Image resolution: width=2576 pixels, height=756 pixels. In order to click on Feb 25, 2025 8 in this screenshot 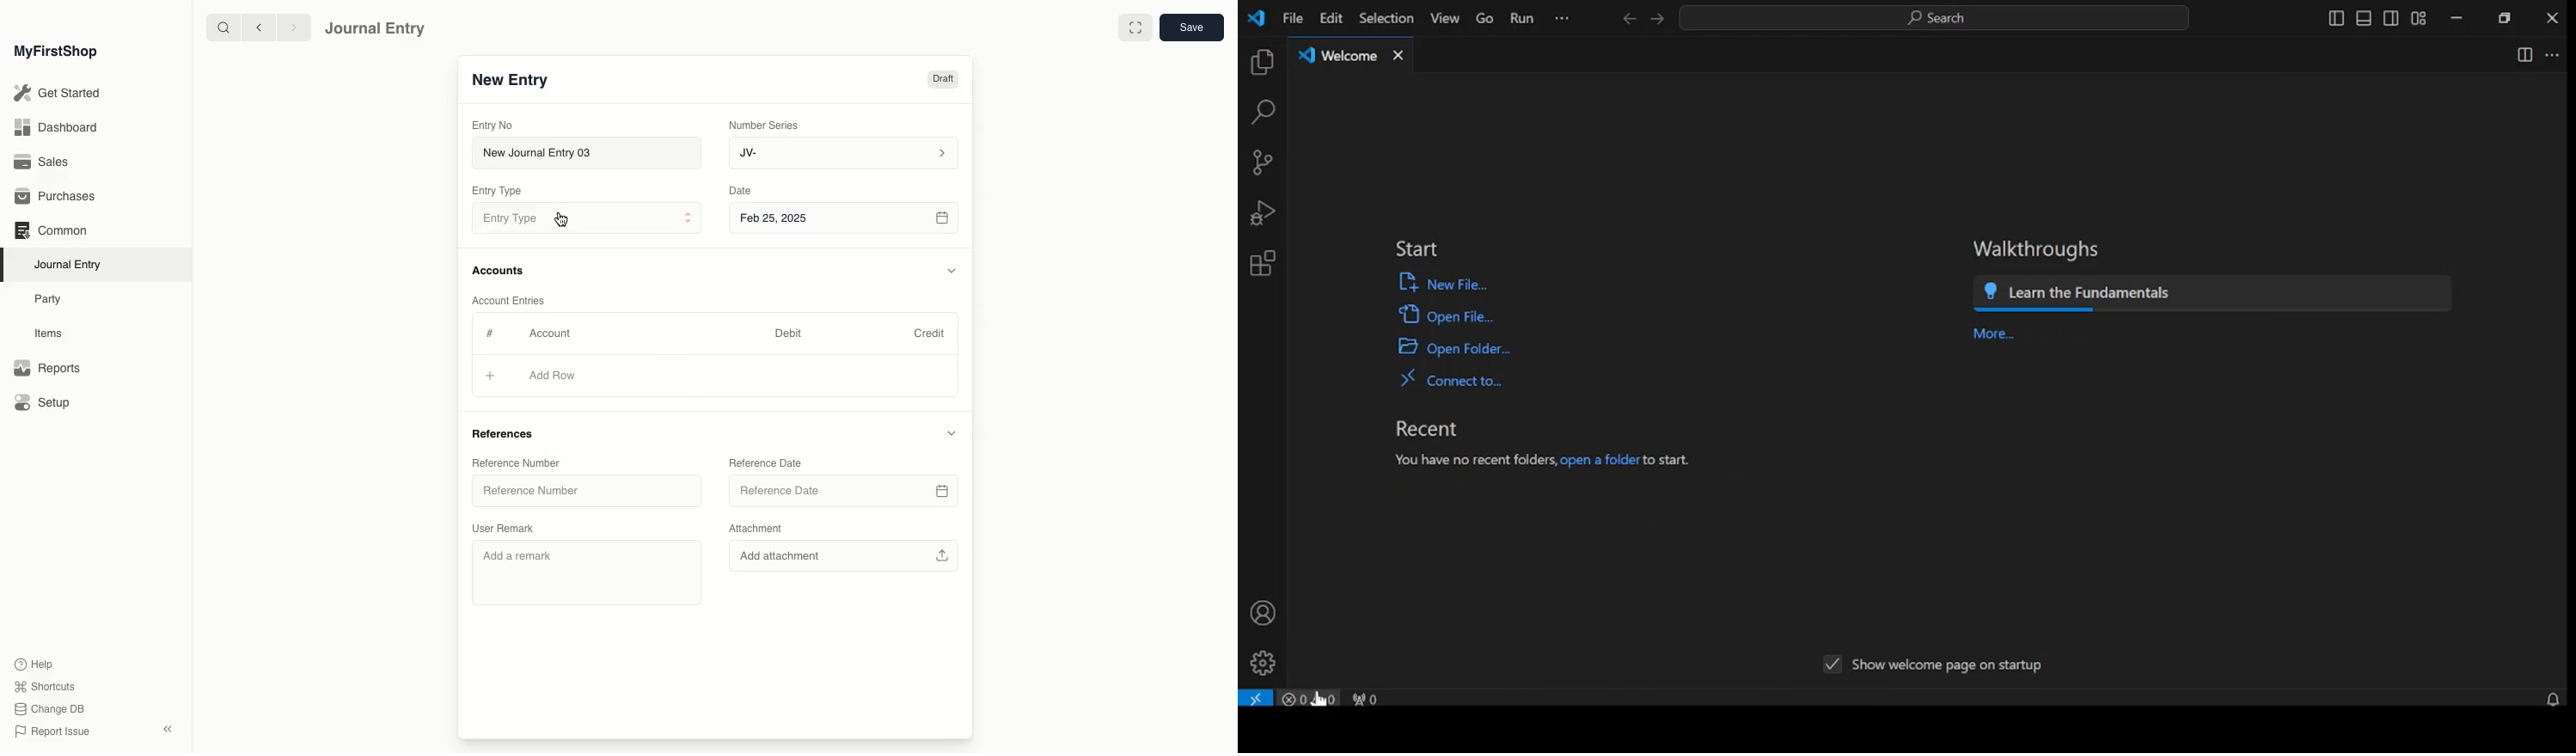, I will do `click(845, 217)`.